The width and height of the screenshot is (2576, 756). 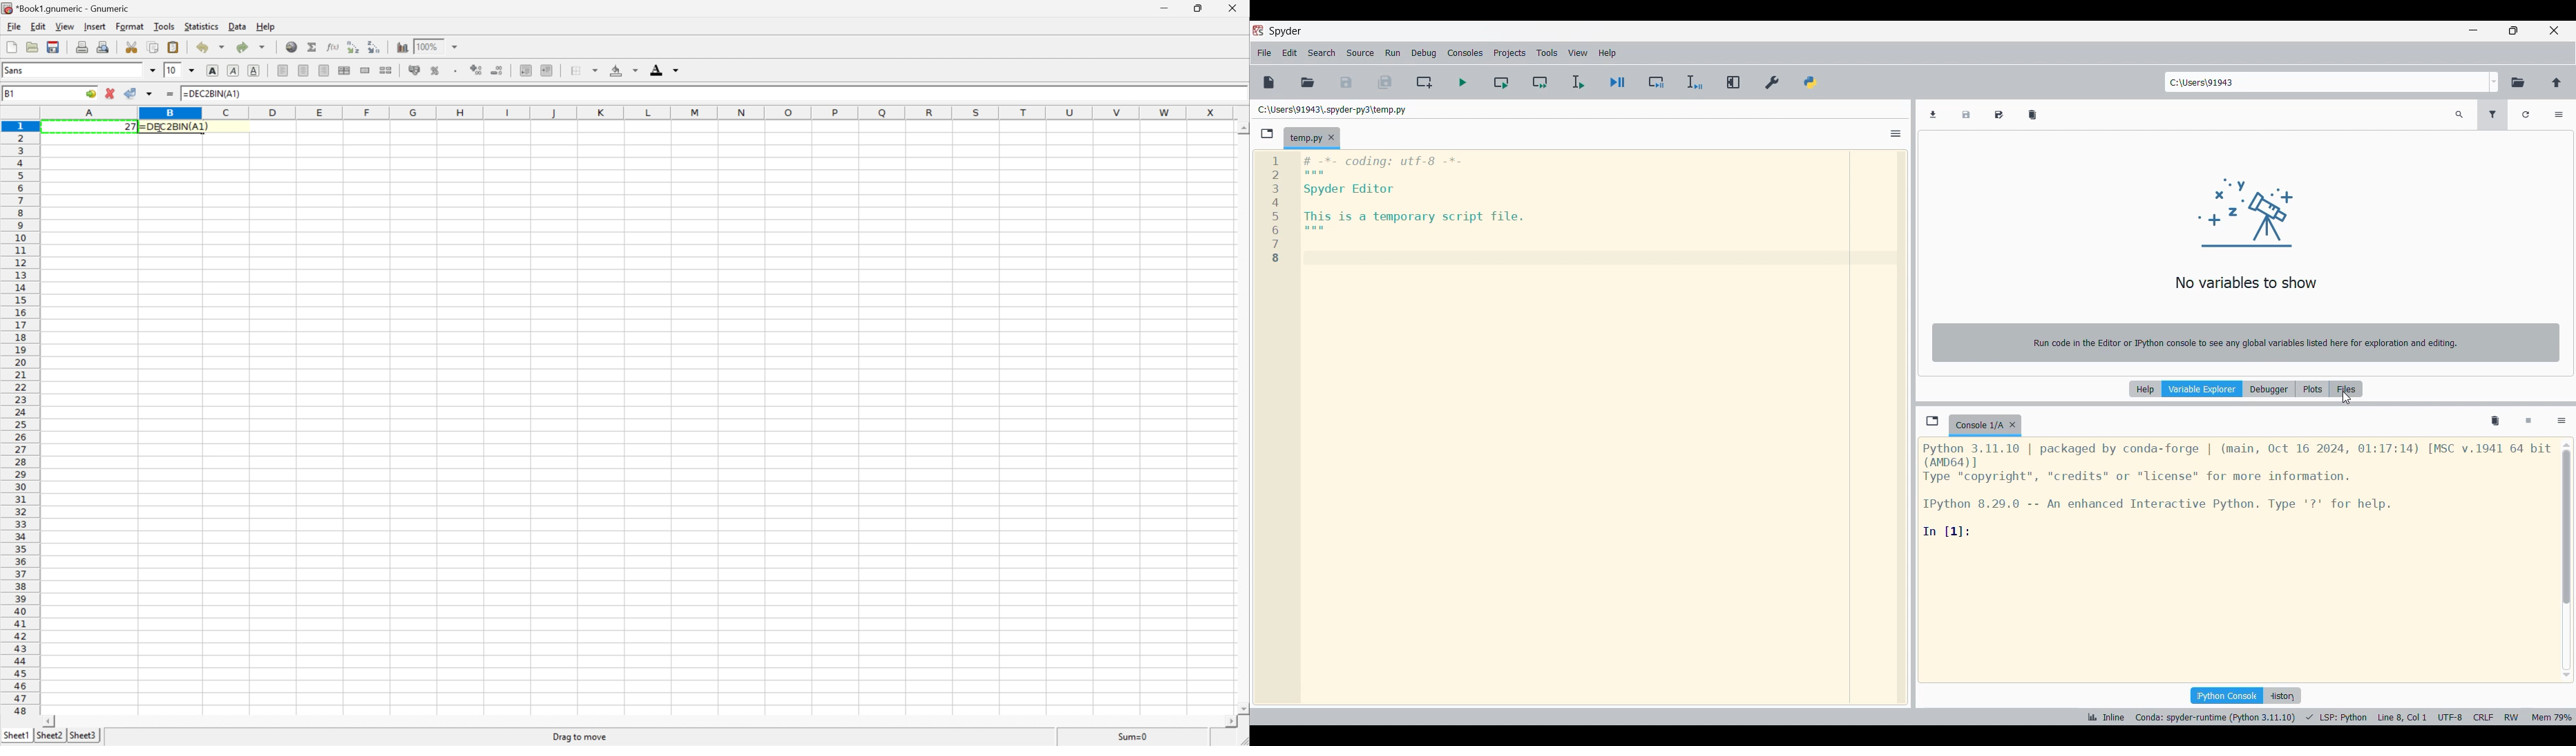 What do you see at coordinates (20, 417) in the screenshot?
I see `Row Number` at bounding box center [20, 417].